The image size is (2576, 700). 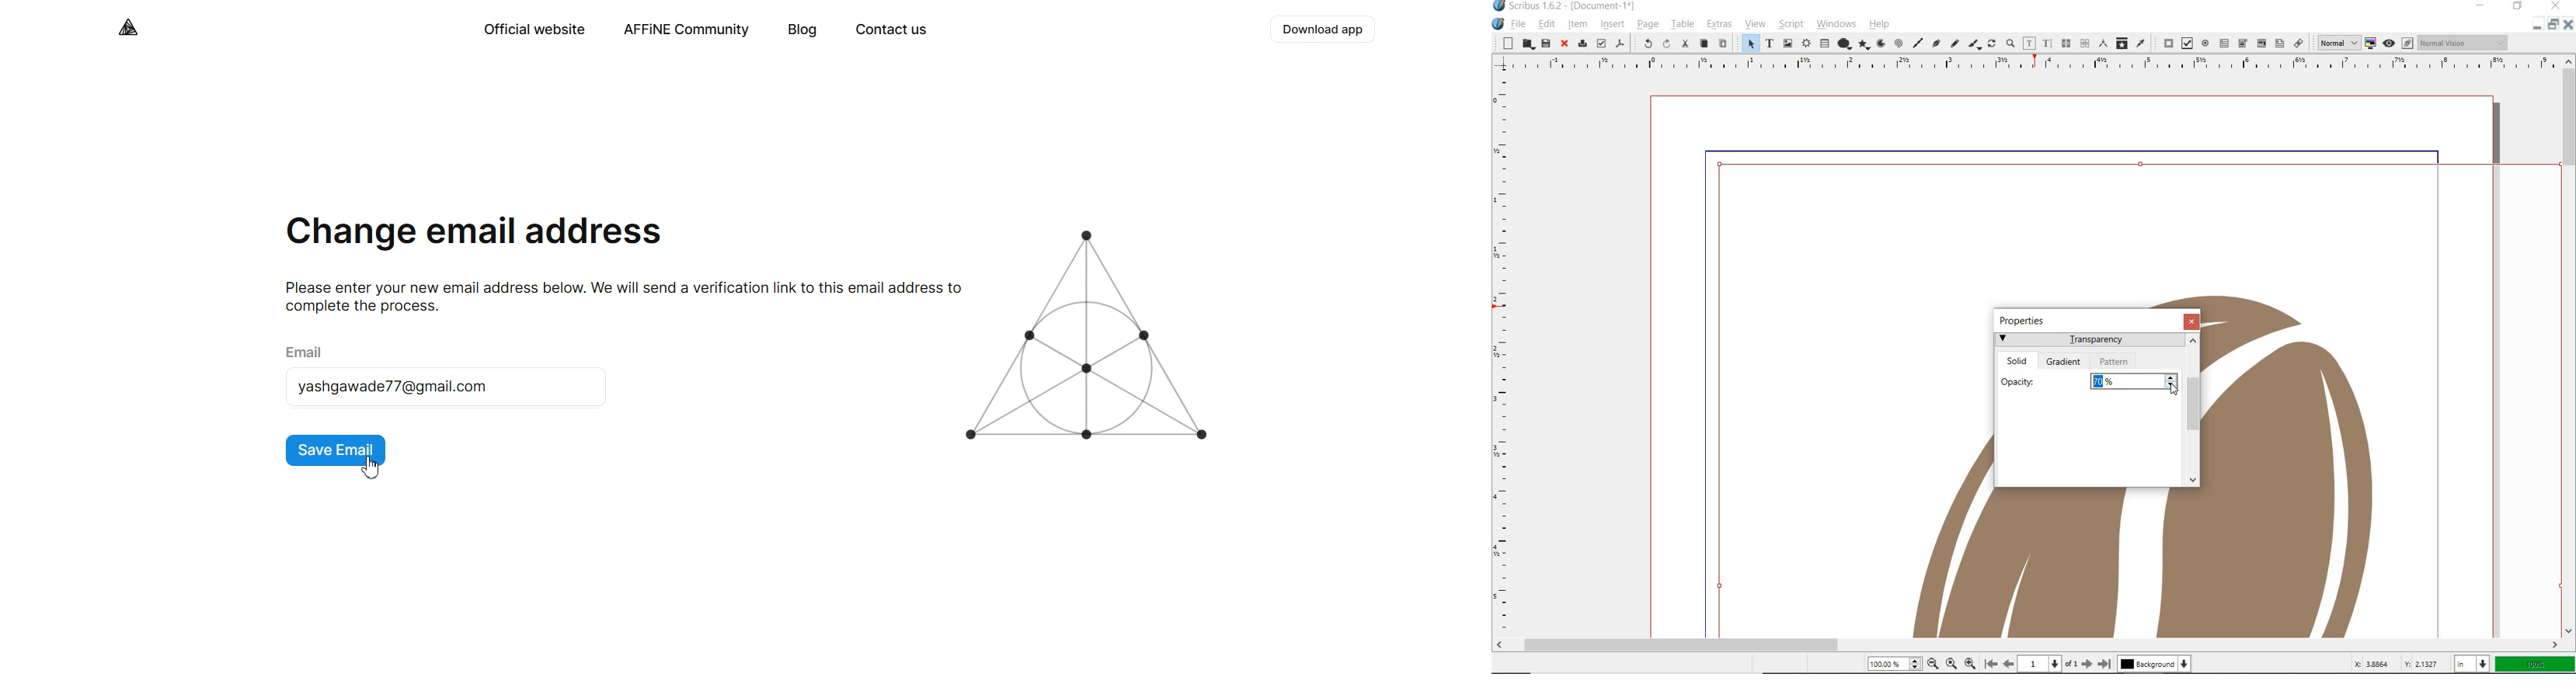 I want to click on help, so click(x=1880, y=24).